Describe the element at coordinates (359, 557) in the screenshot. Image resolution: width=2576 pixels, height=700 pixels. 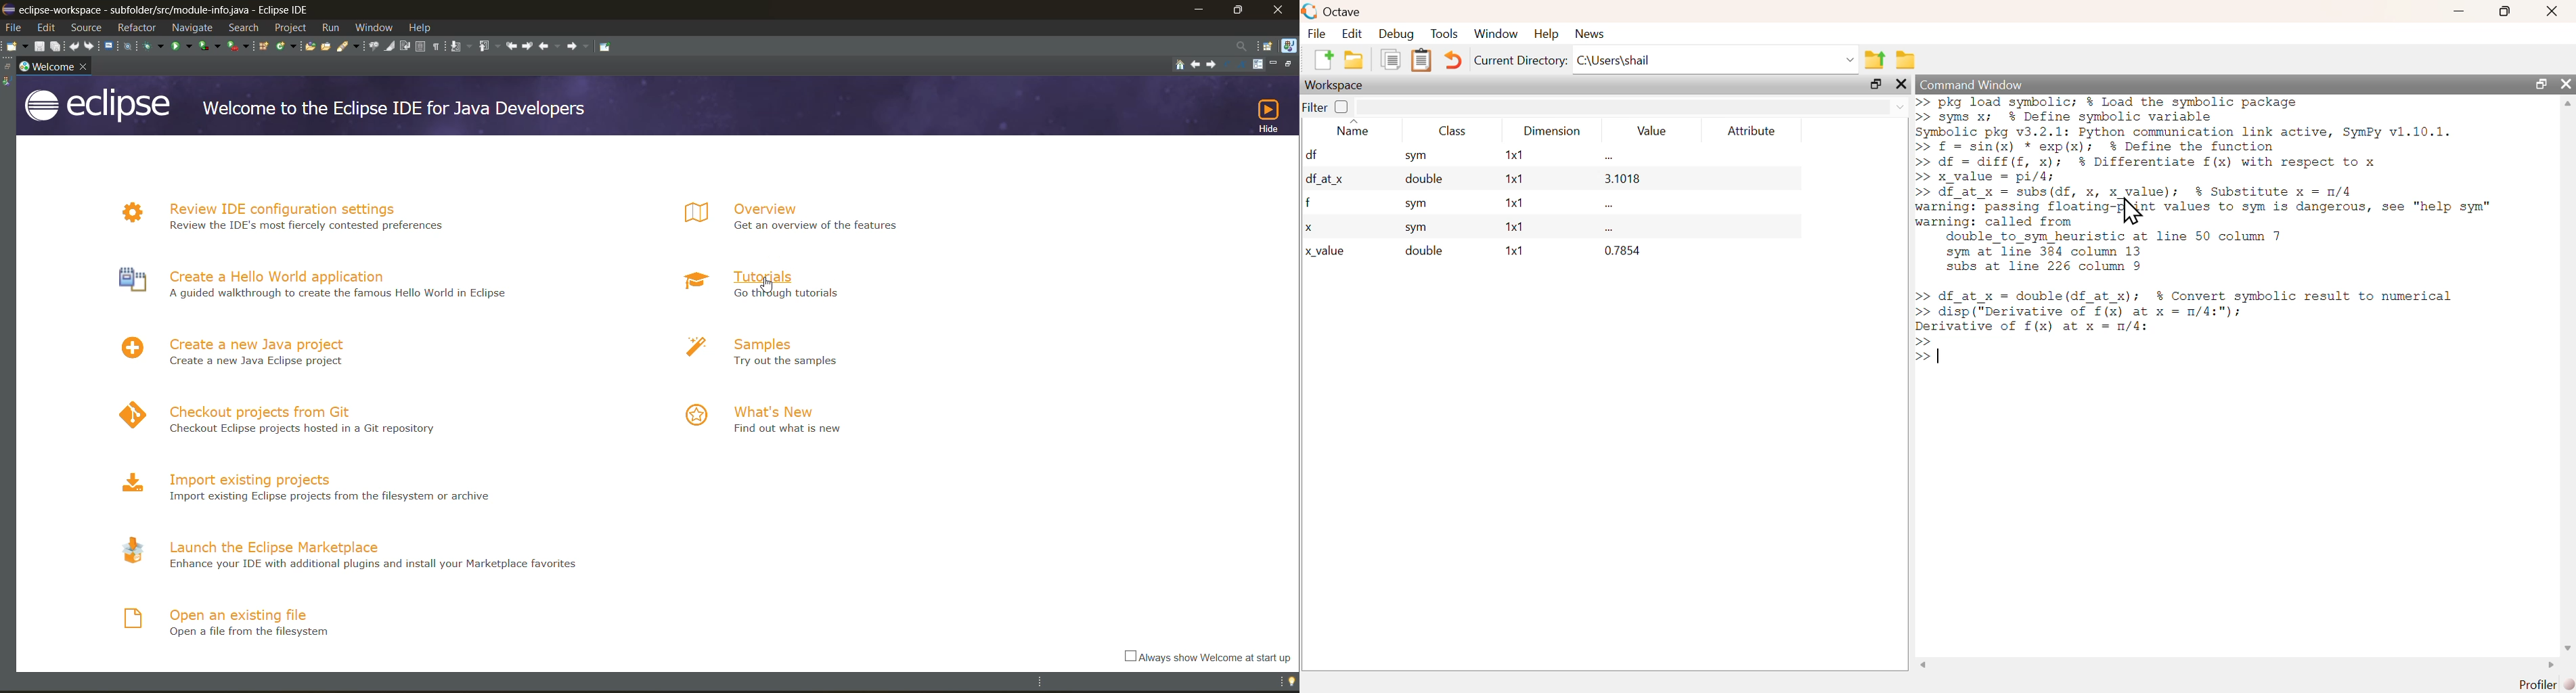
I see `launch the eclipse marketplace` at that location.